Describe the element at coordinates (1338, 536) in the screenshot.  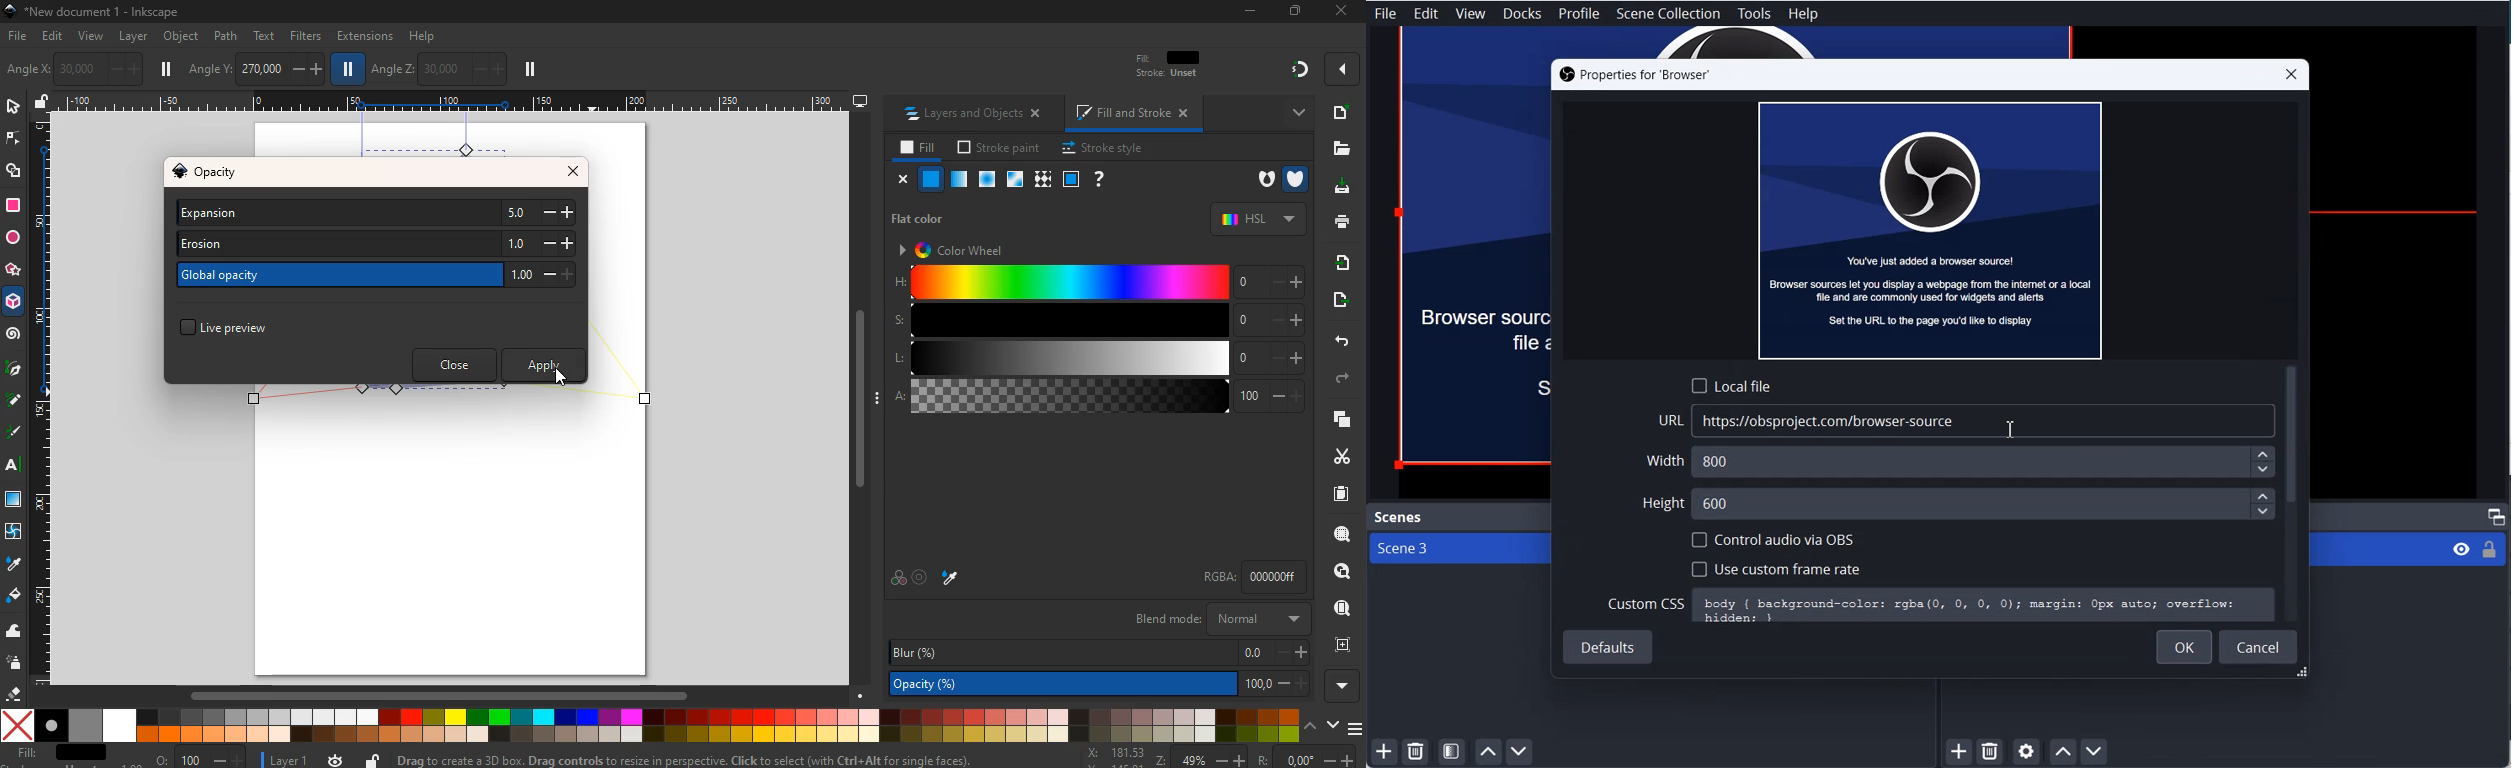
I see `search` at that location.